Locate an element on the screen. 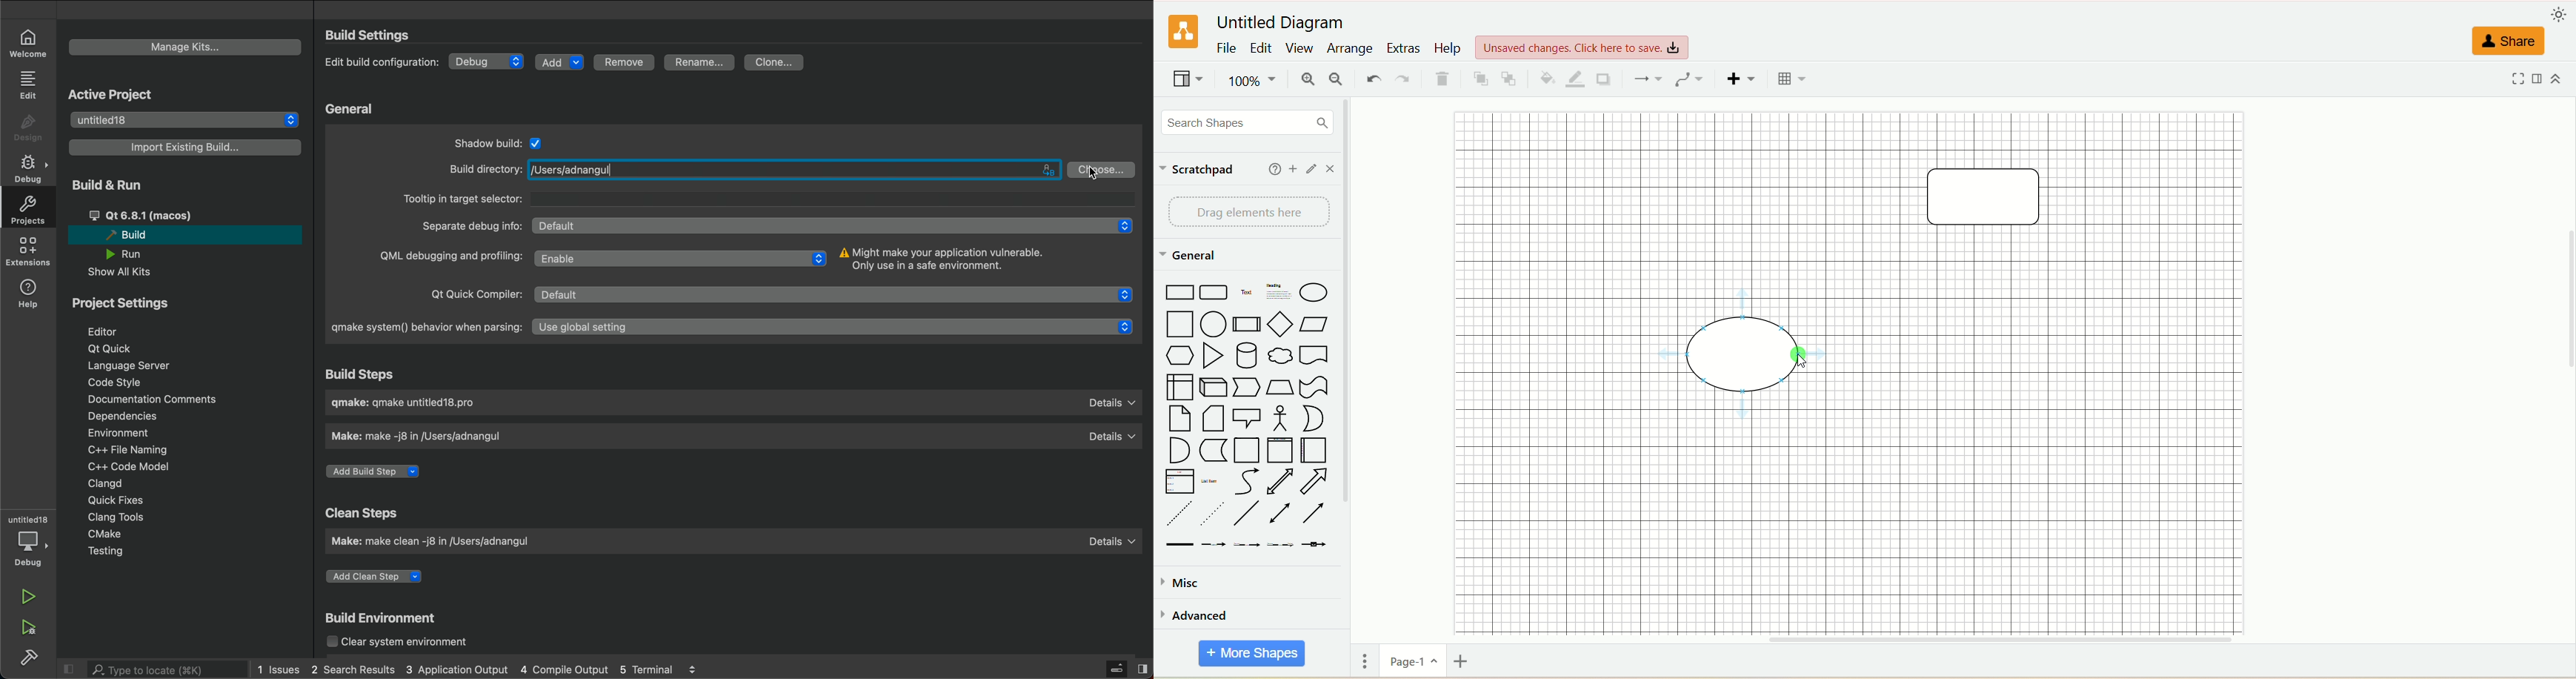 This screenshot has width=2576, height=700. 1 Issues is located at coordinates (275, 667).